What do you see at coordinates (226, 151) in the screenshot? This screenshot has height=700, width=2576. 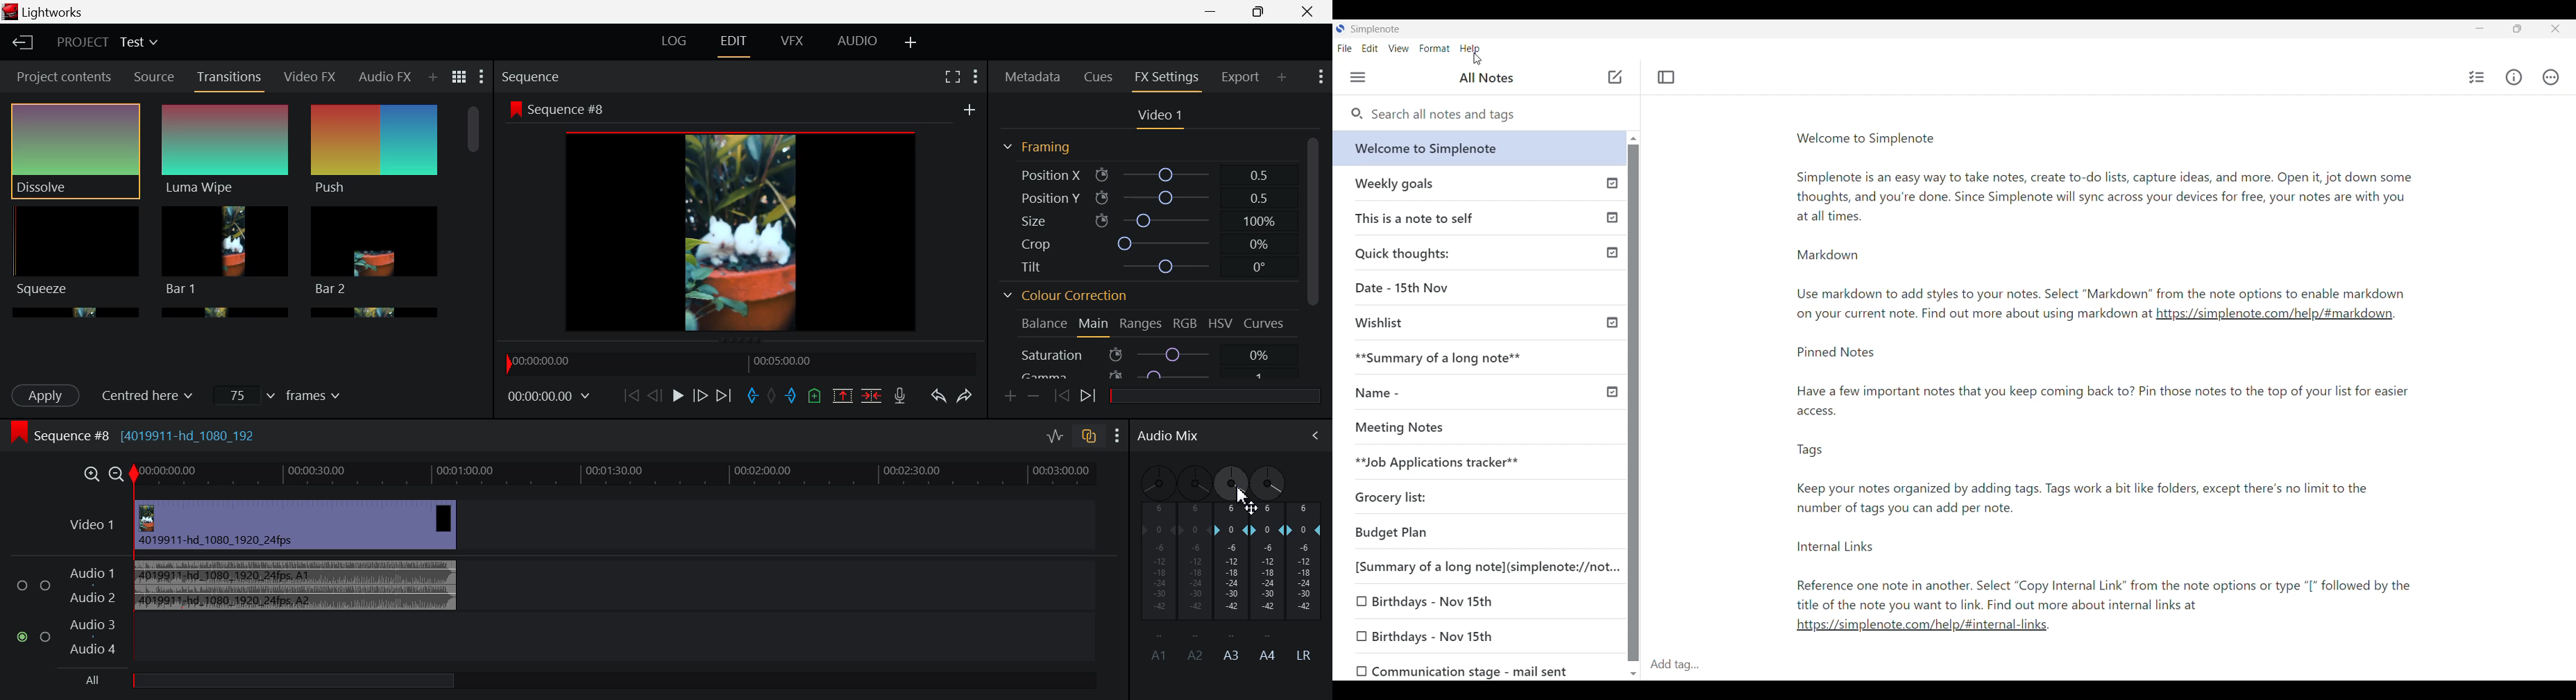 I see `Luma Wipe` at bounding box center [226, 151].